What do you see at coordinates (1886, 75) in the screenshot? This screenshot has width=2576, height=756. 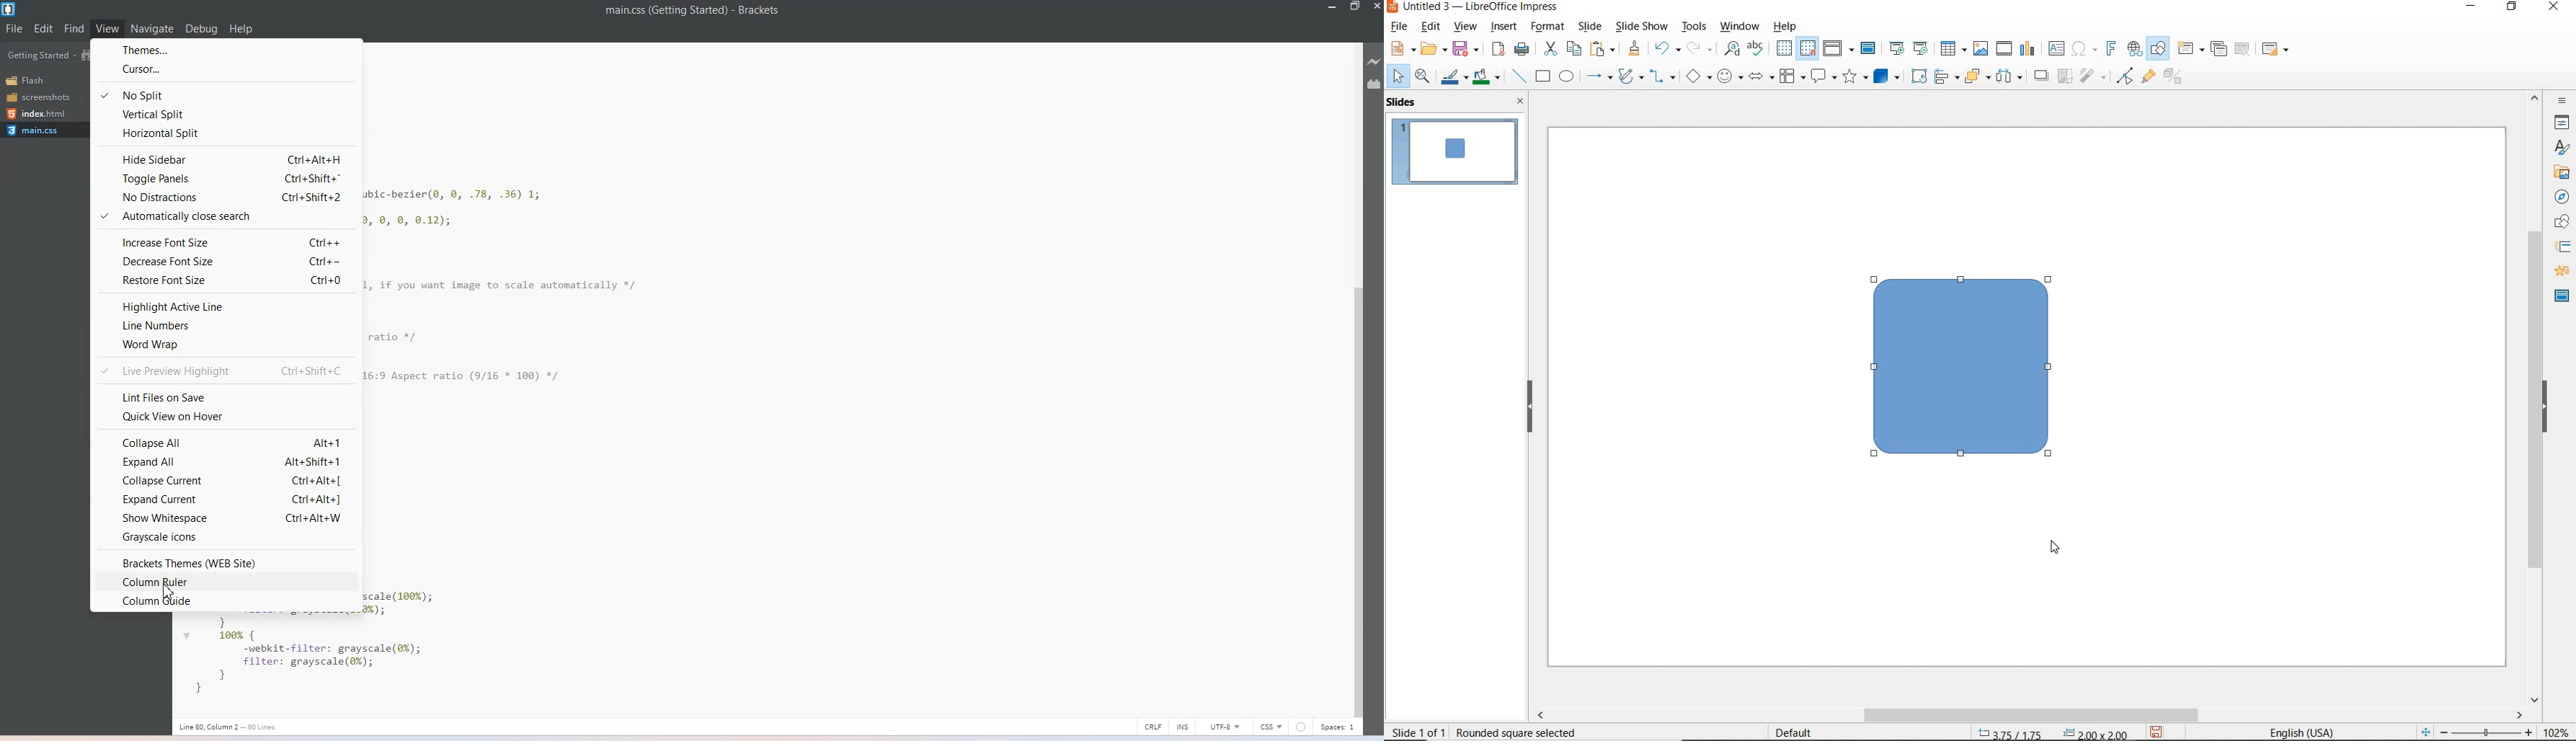 I see `3d objects` at bounding box center [1886, 75].